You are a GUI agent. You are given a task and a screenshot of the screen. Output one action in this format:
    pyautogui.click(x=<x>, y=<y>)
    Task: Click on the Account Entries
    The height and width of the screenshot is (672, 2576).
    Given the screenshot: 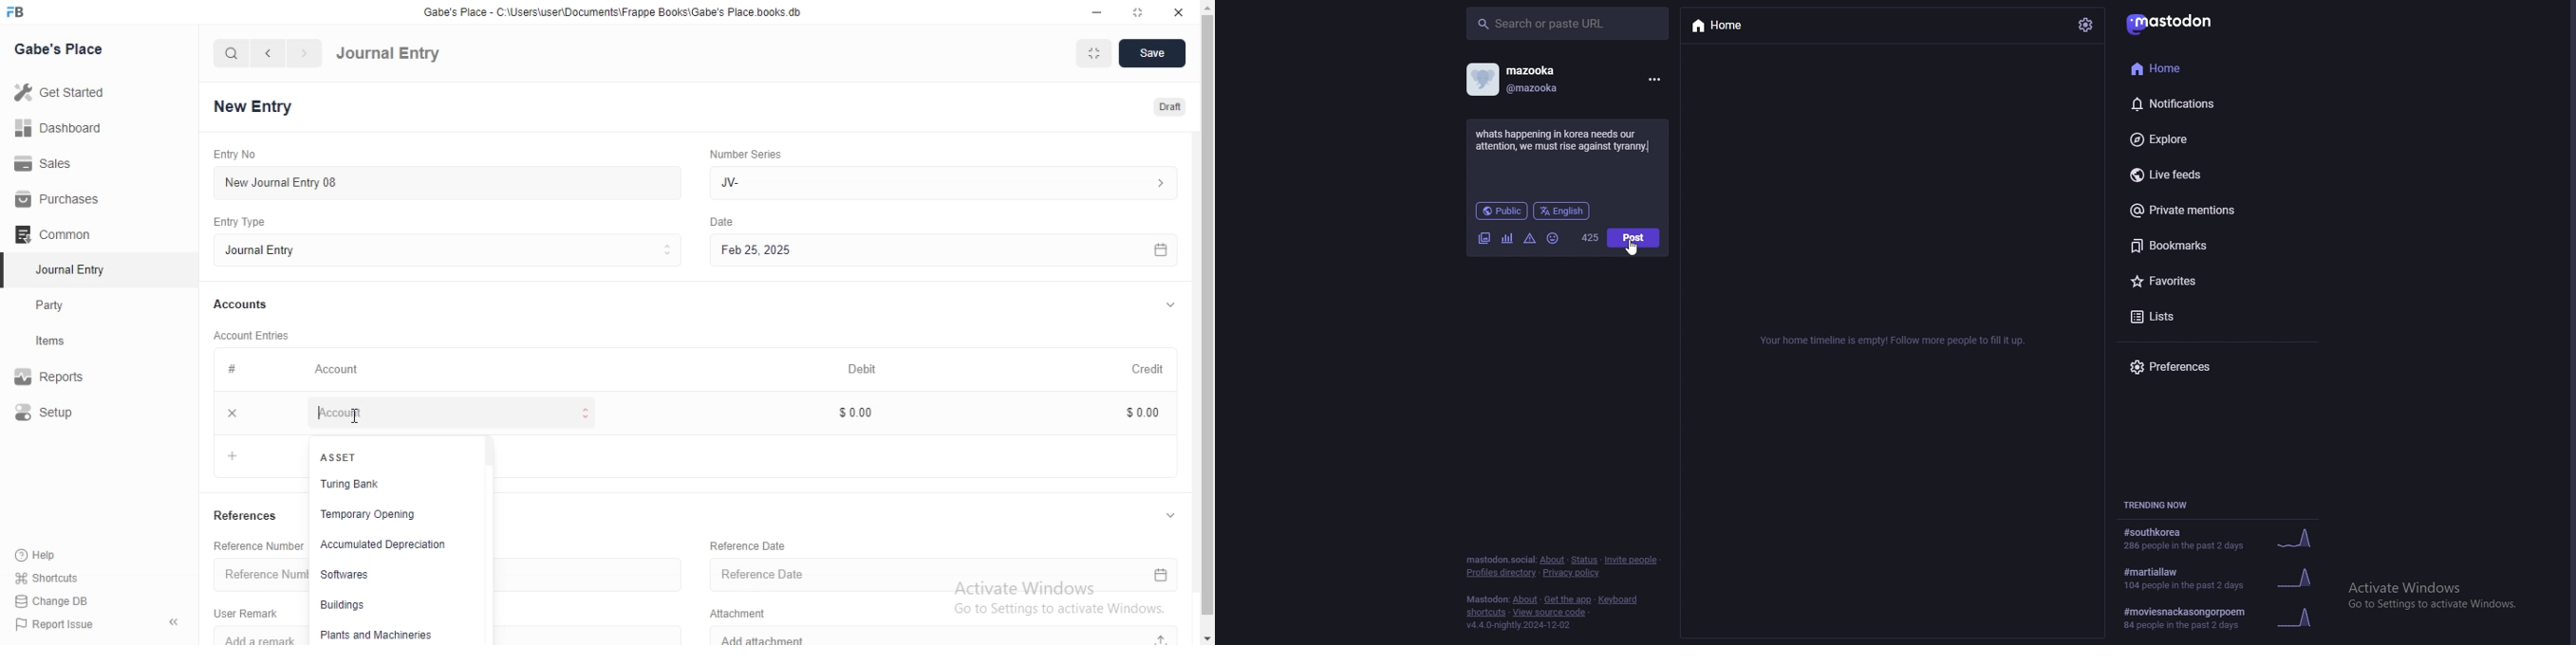 What is the action you would take?
    pyautogui.click(x=253, y=336)
    